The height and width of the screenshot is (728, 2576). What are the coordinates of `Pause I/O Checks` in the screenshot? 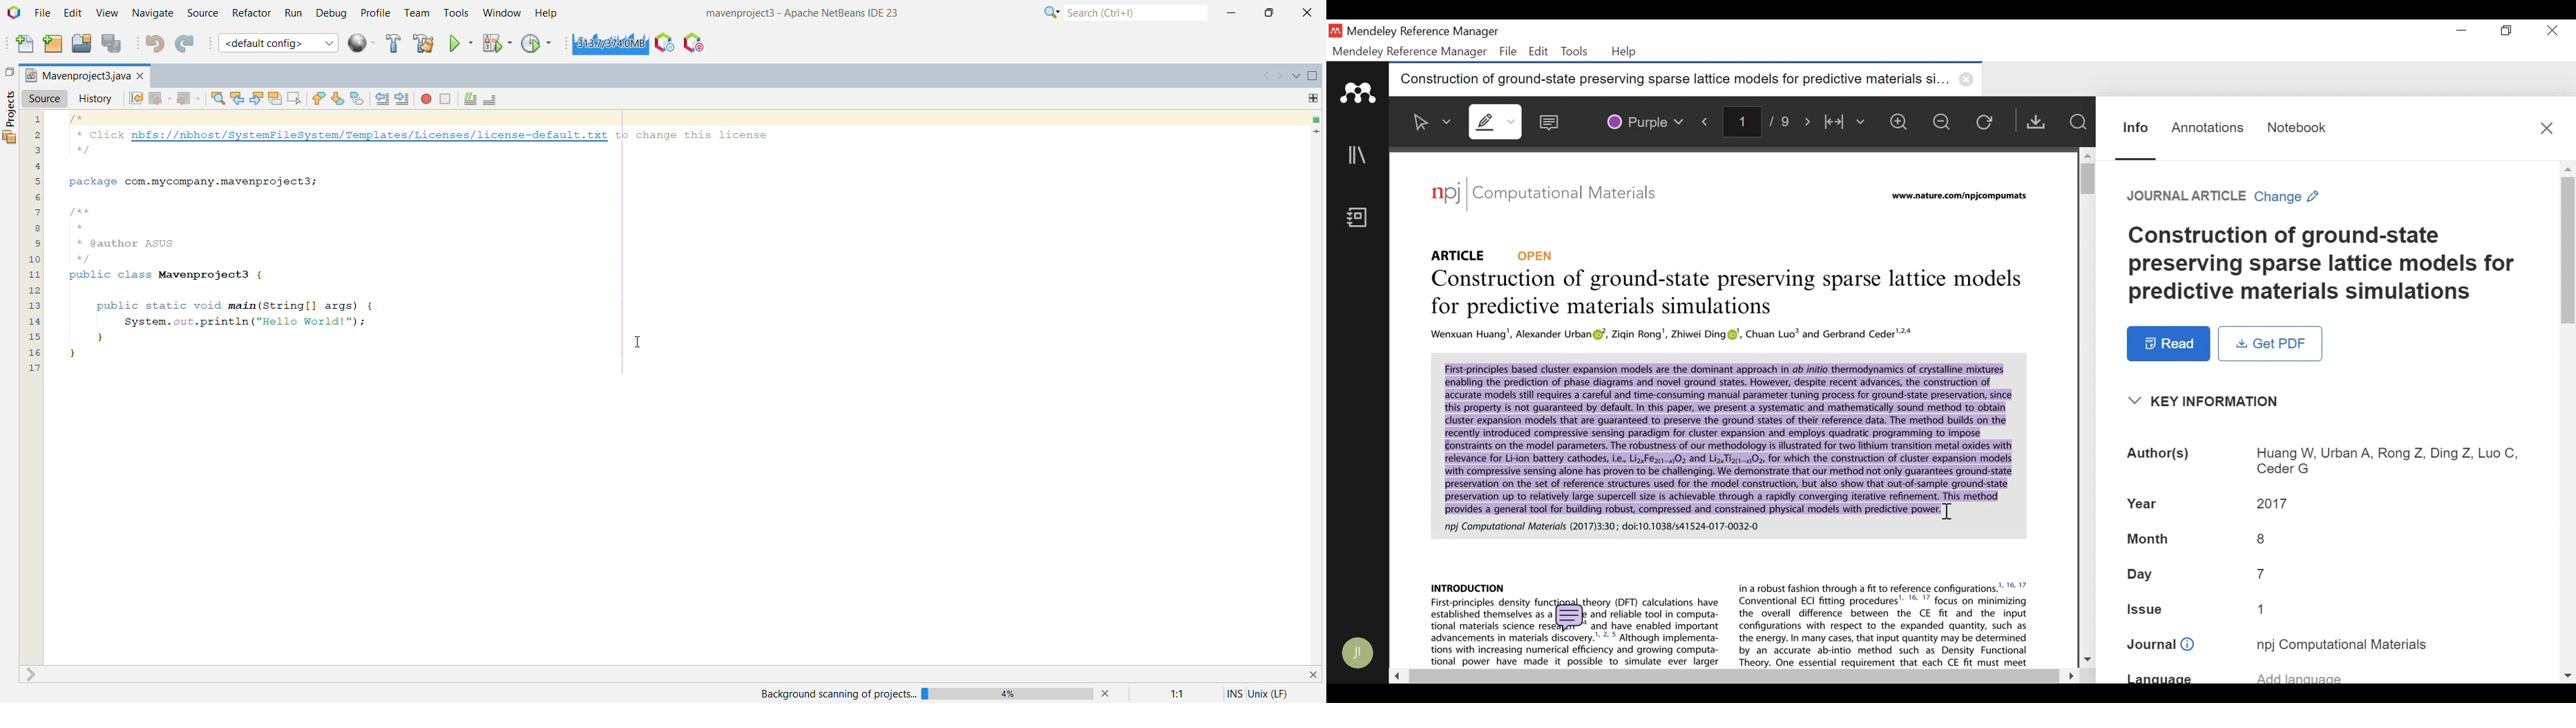 It's located at (696, 45).